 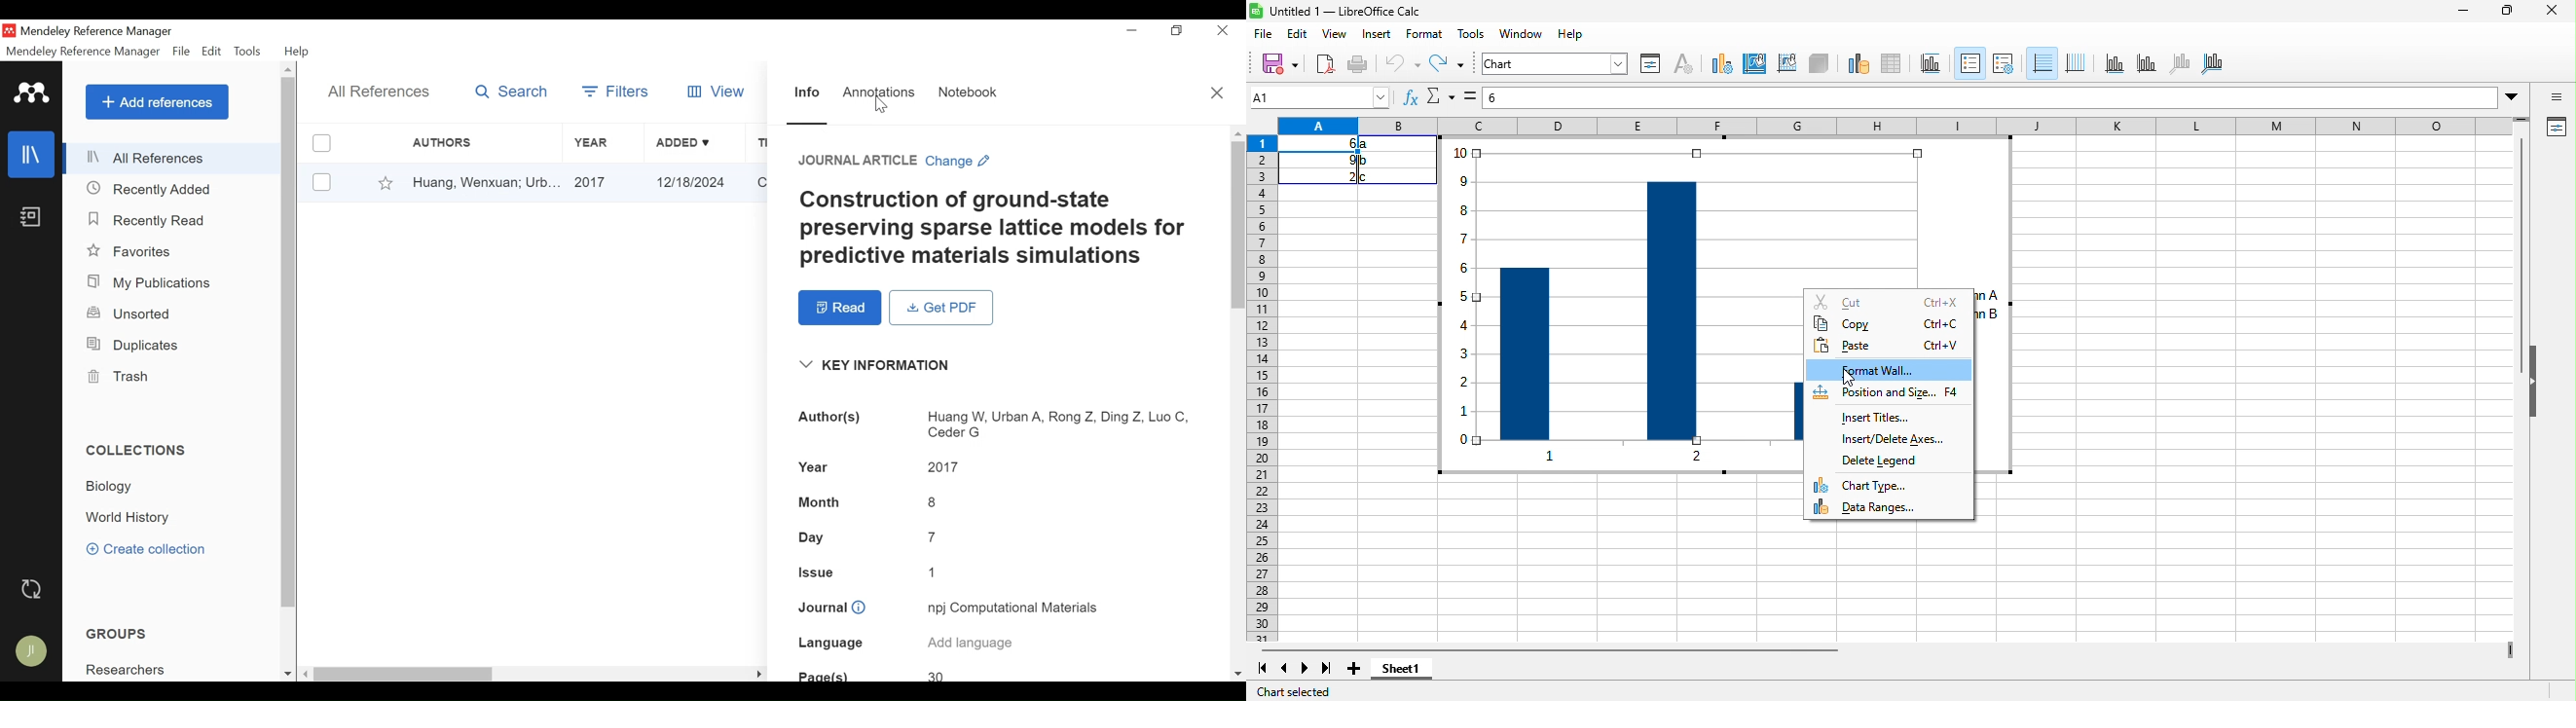 I want to click on columns, so click(x=1648, y=323).